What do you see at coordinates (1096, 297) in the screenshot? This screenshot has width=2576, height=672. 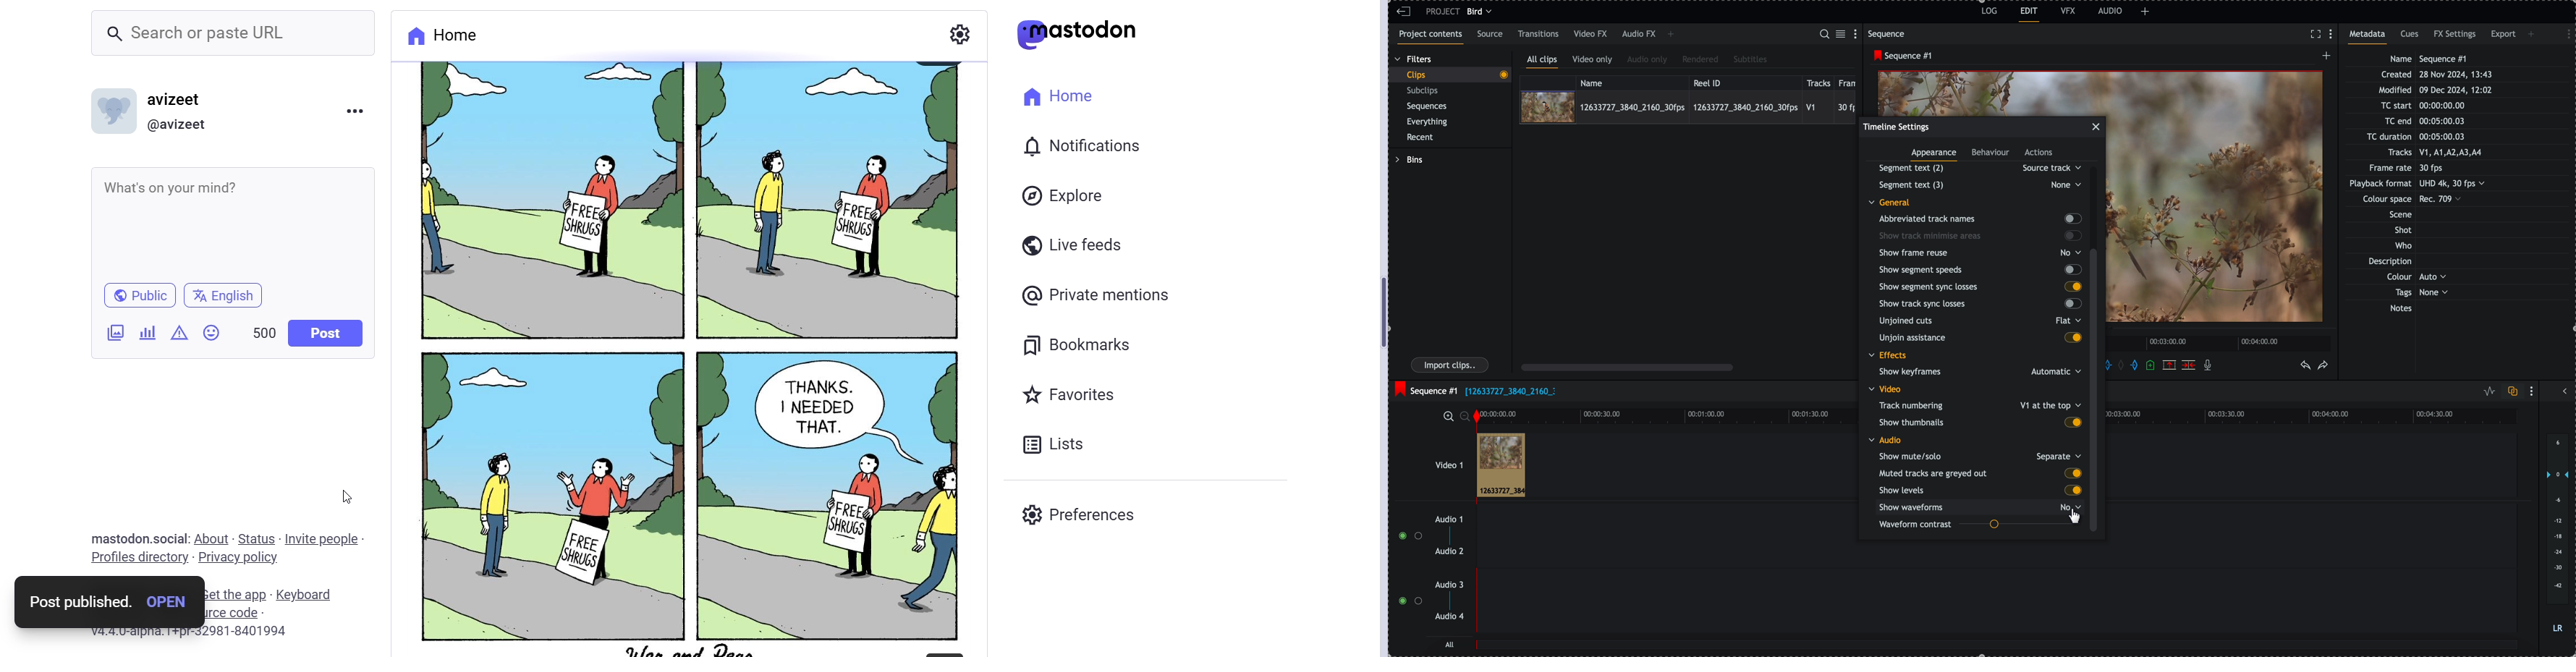 I see `private Mentions` at bounding box center [1096, 297].